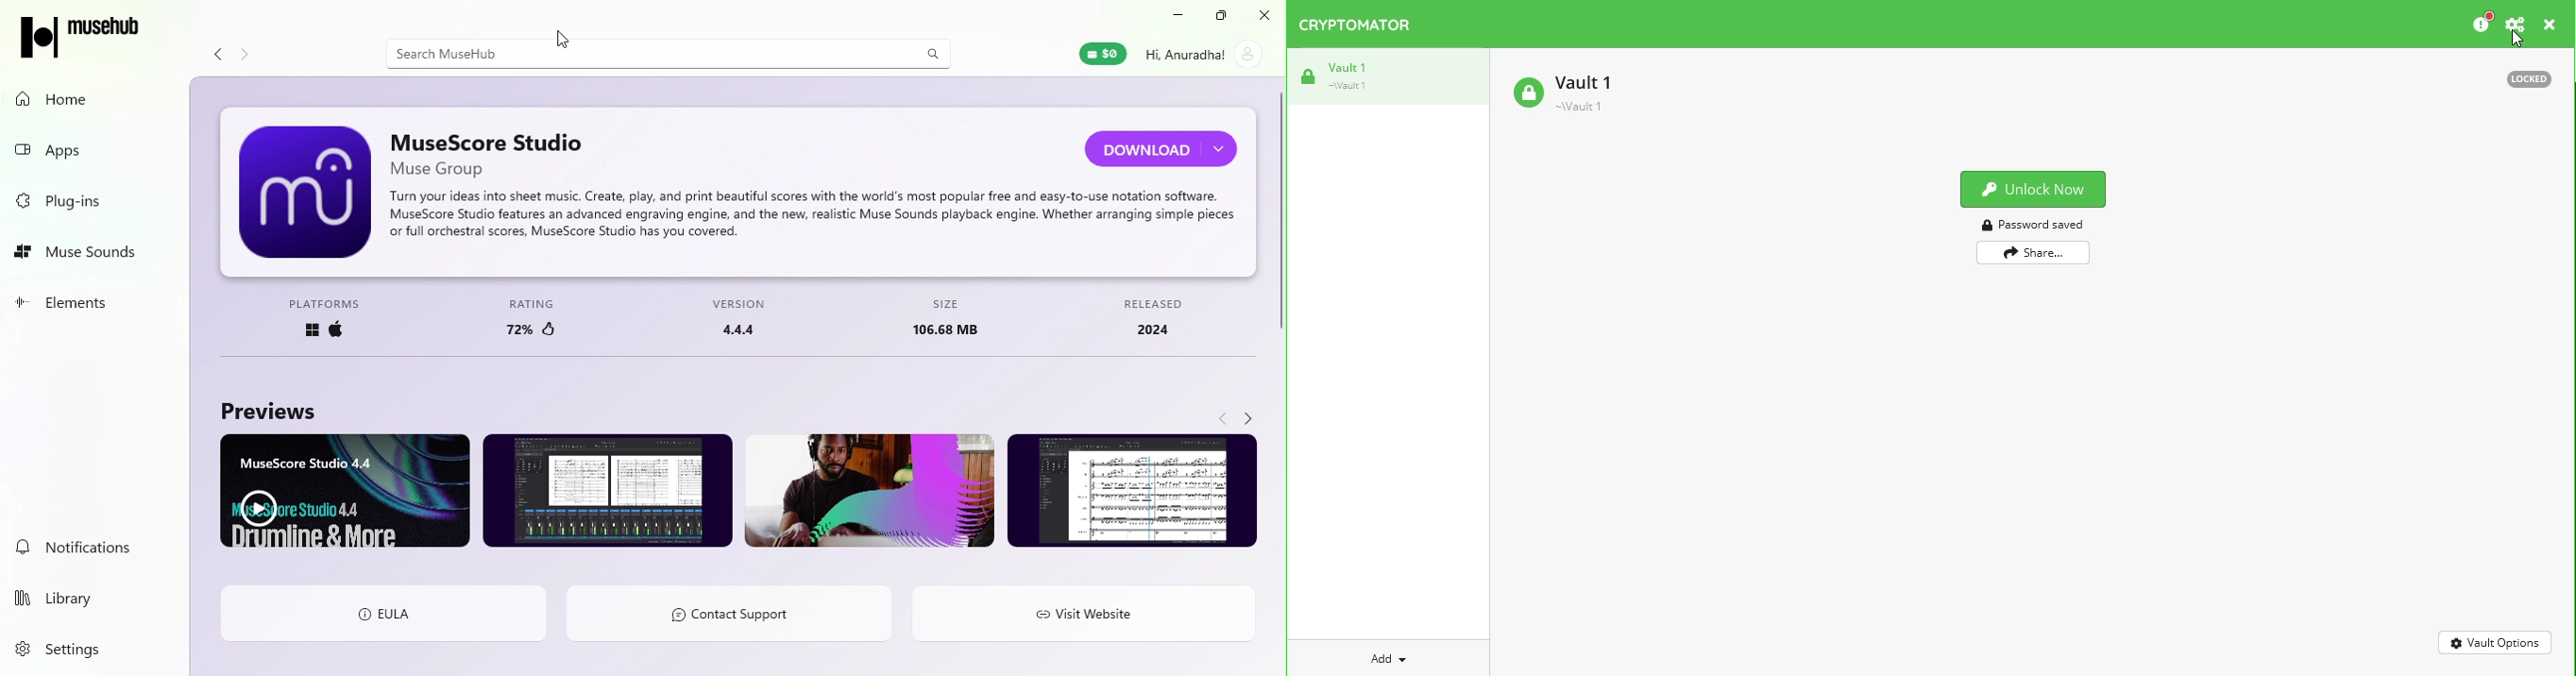 The height and width of the screenshot is (700, 2576). Describe the element at coordinates (1162, 147) in the screenshot. I see `download` at that location.